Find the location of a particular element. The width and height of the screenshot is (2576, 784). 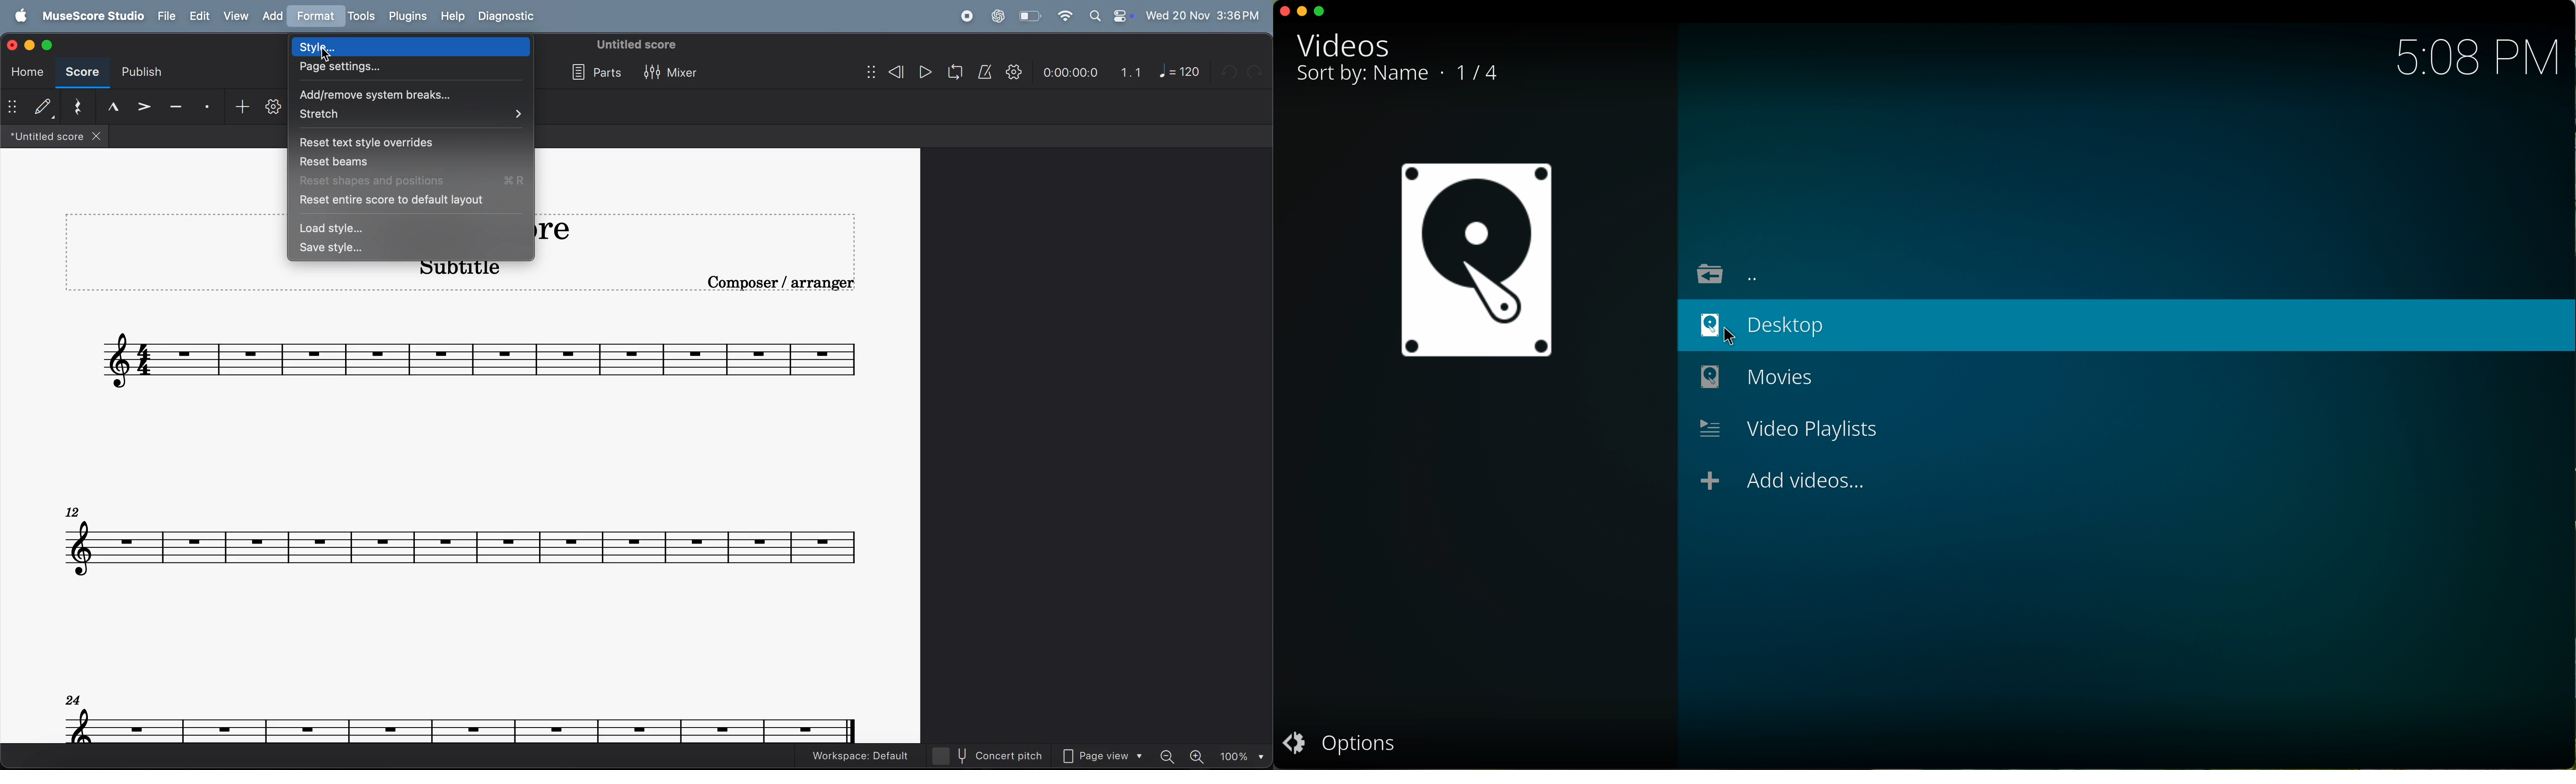

videos icon is located at coordinates (1477, 259).